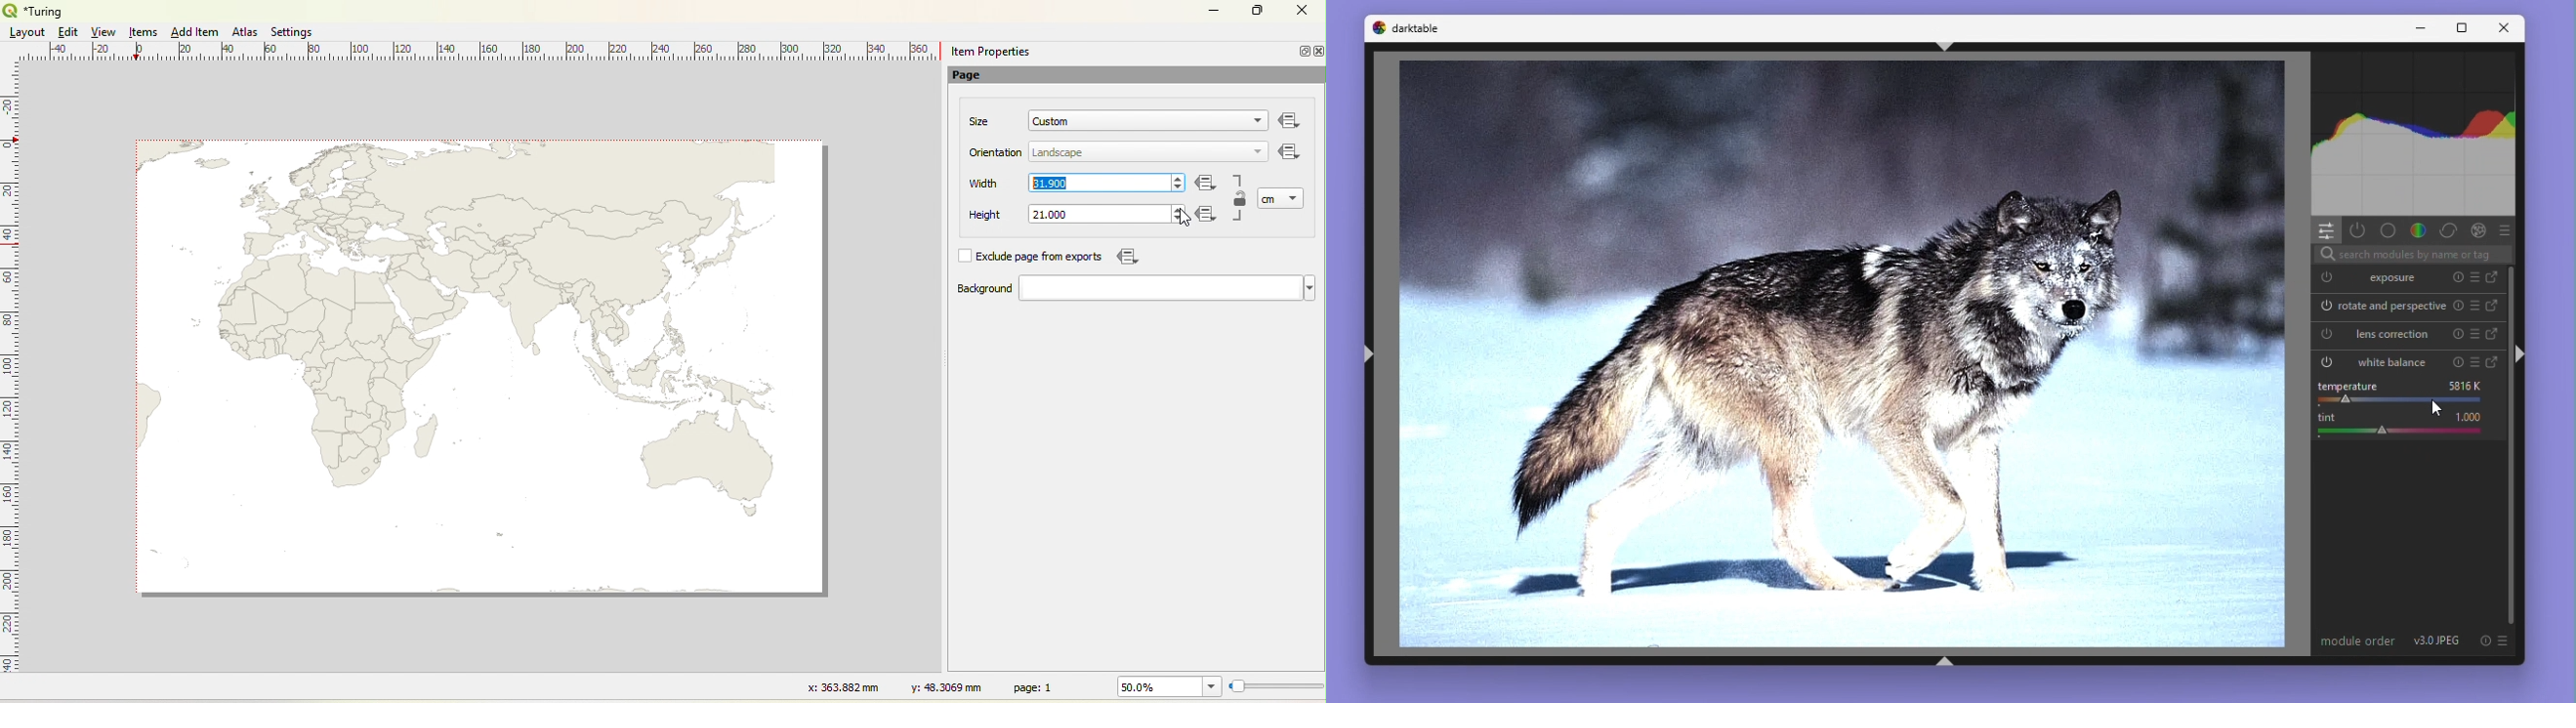 This screenshot has width=2576, height=728. What do you see at coordinates (1318, 51) in the screenshot?
I see `close` at bounding box center [1318, 51].